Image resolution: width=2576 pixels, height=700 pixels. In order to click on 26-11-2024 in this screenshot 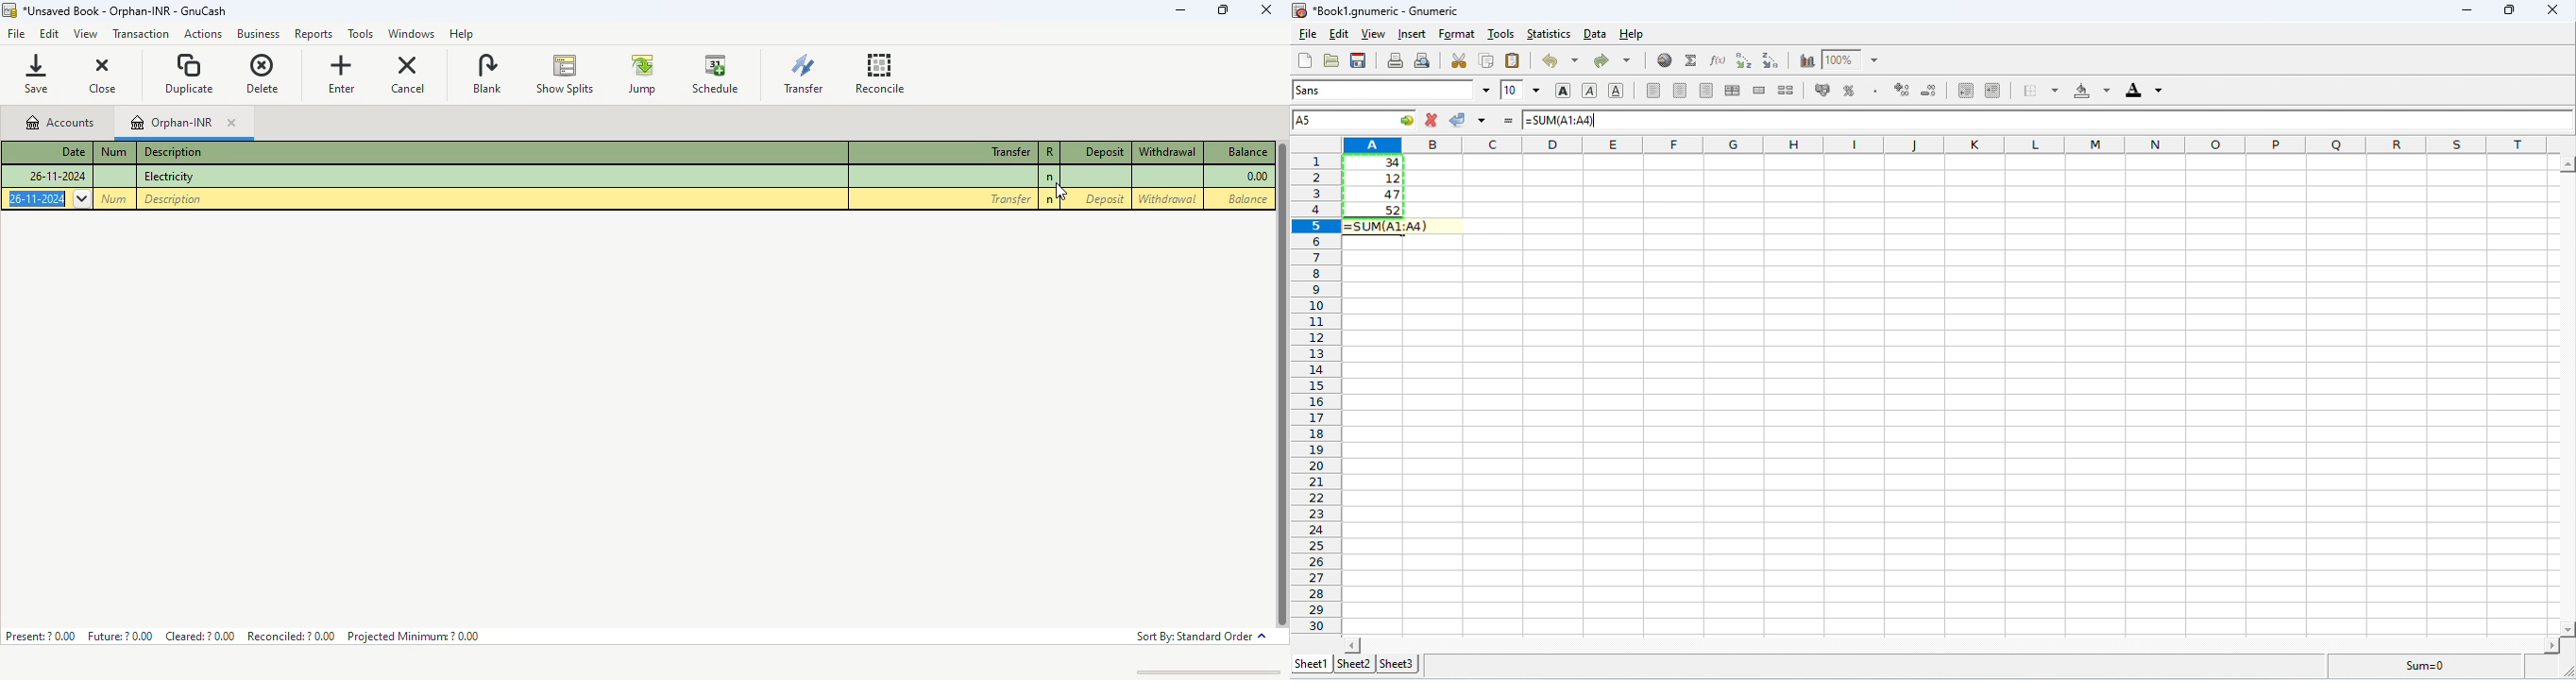, I will do `click(57, 176)`.